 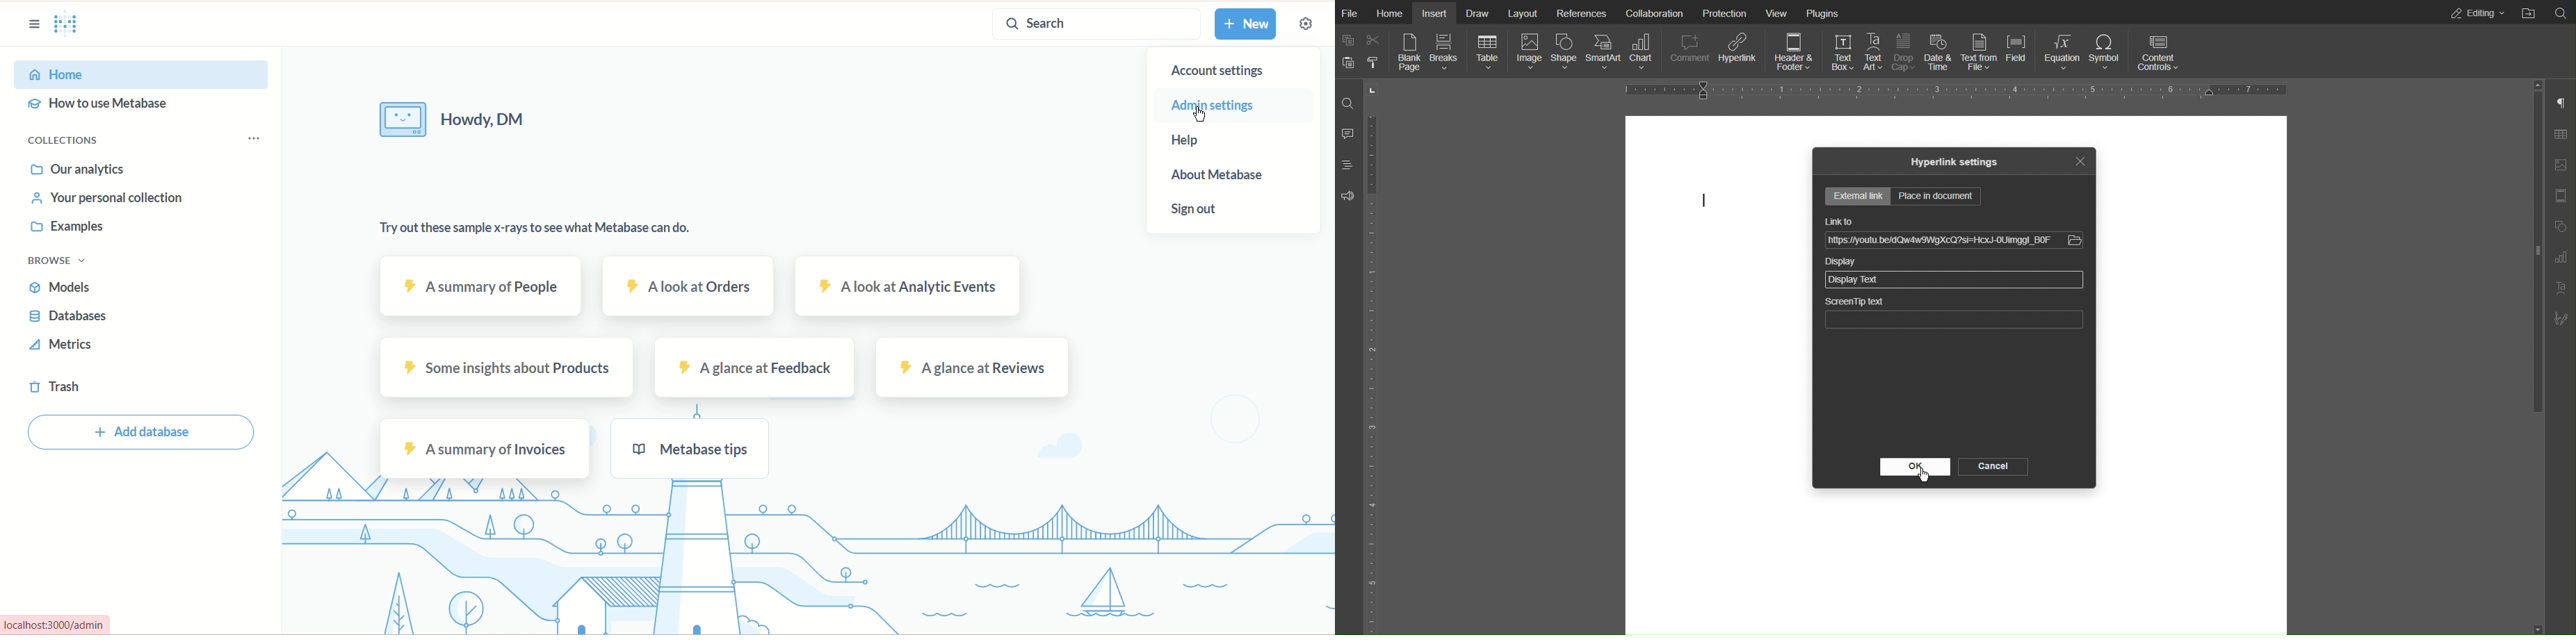 What do you see at coordinates (1195, 141) in the screenshot?
I see `help` at bounding box center [1195, 141].